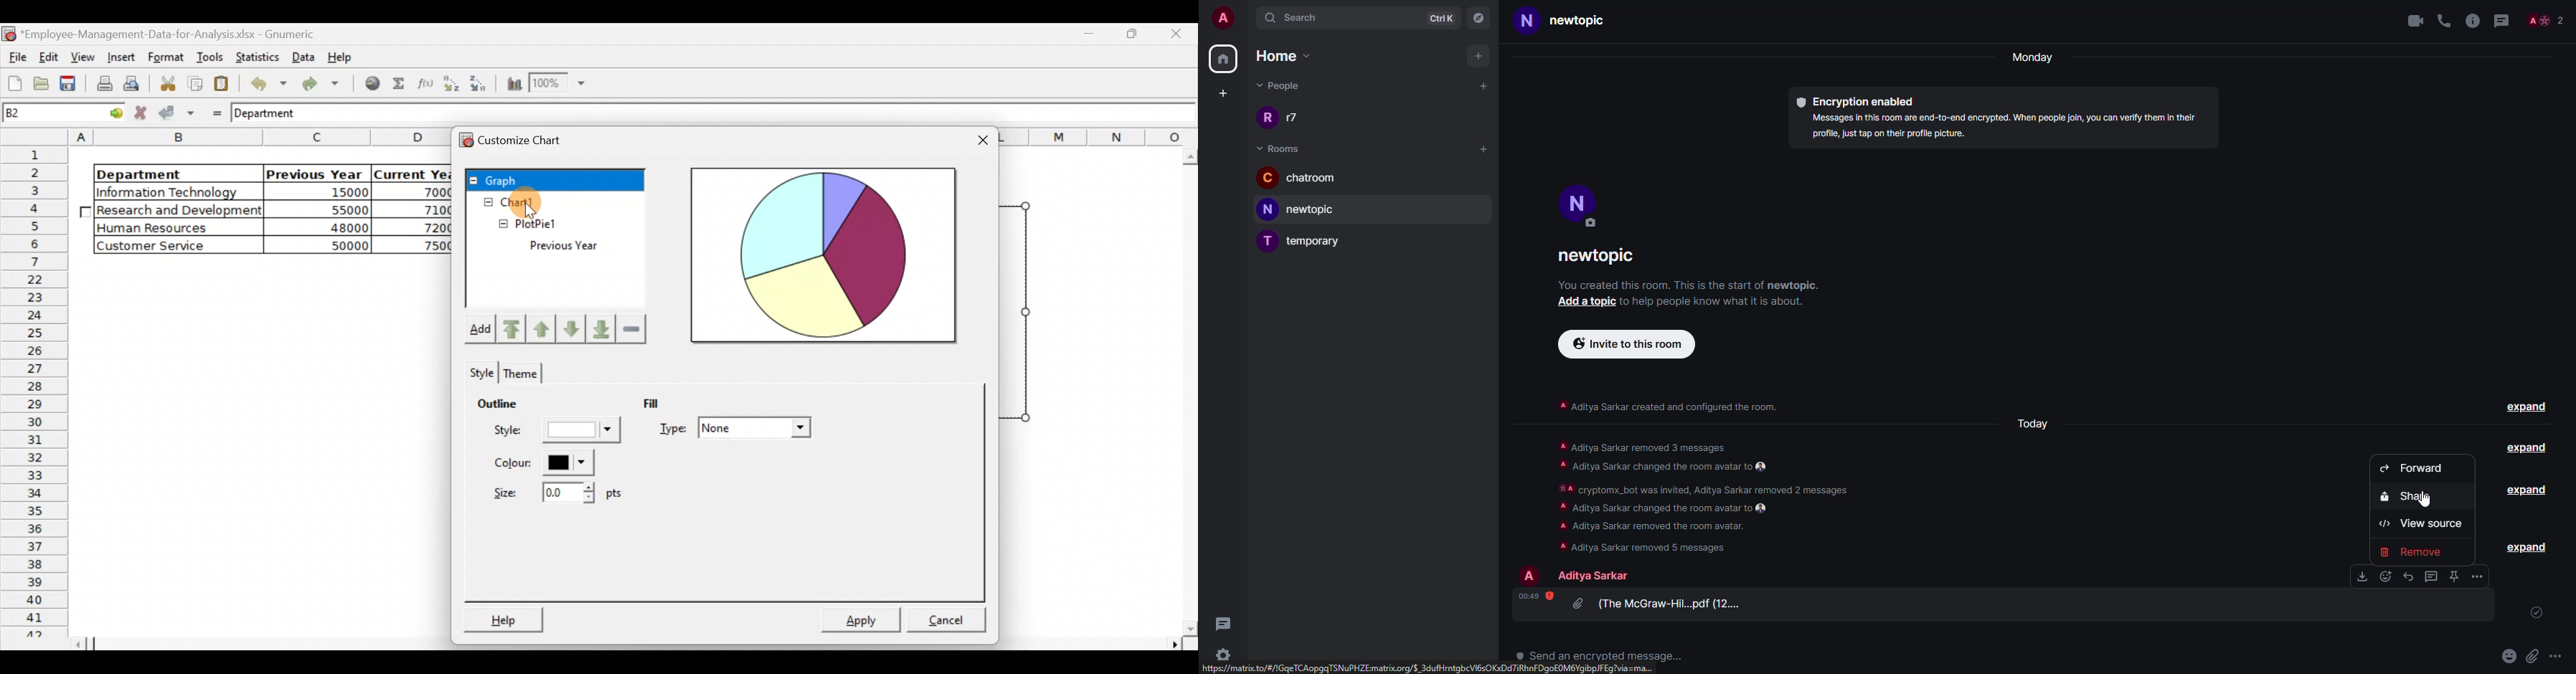  Describe the element at coordinates (536, 140) in the screenshot. I see `Customize chart` at that location.